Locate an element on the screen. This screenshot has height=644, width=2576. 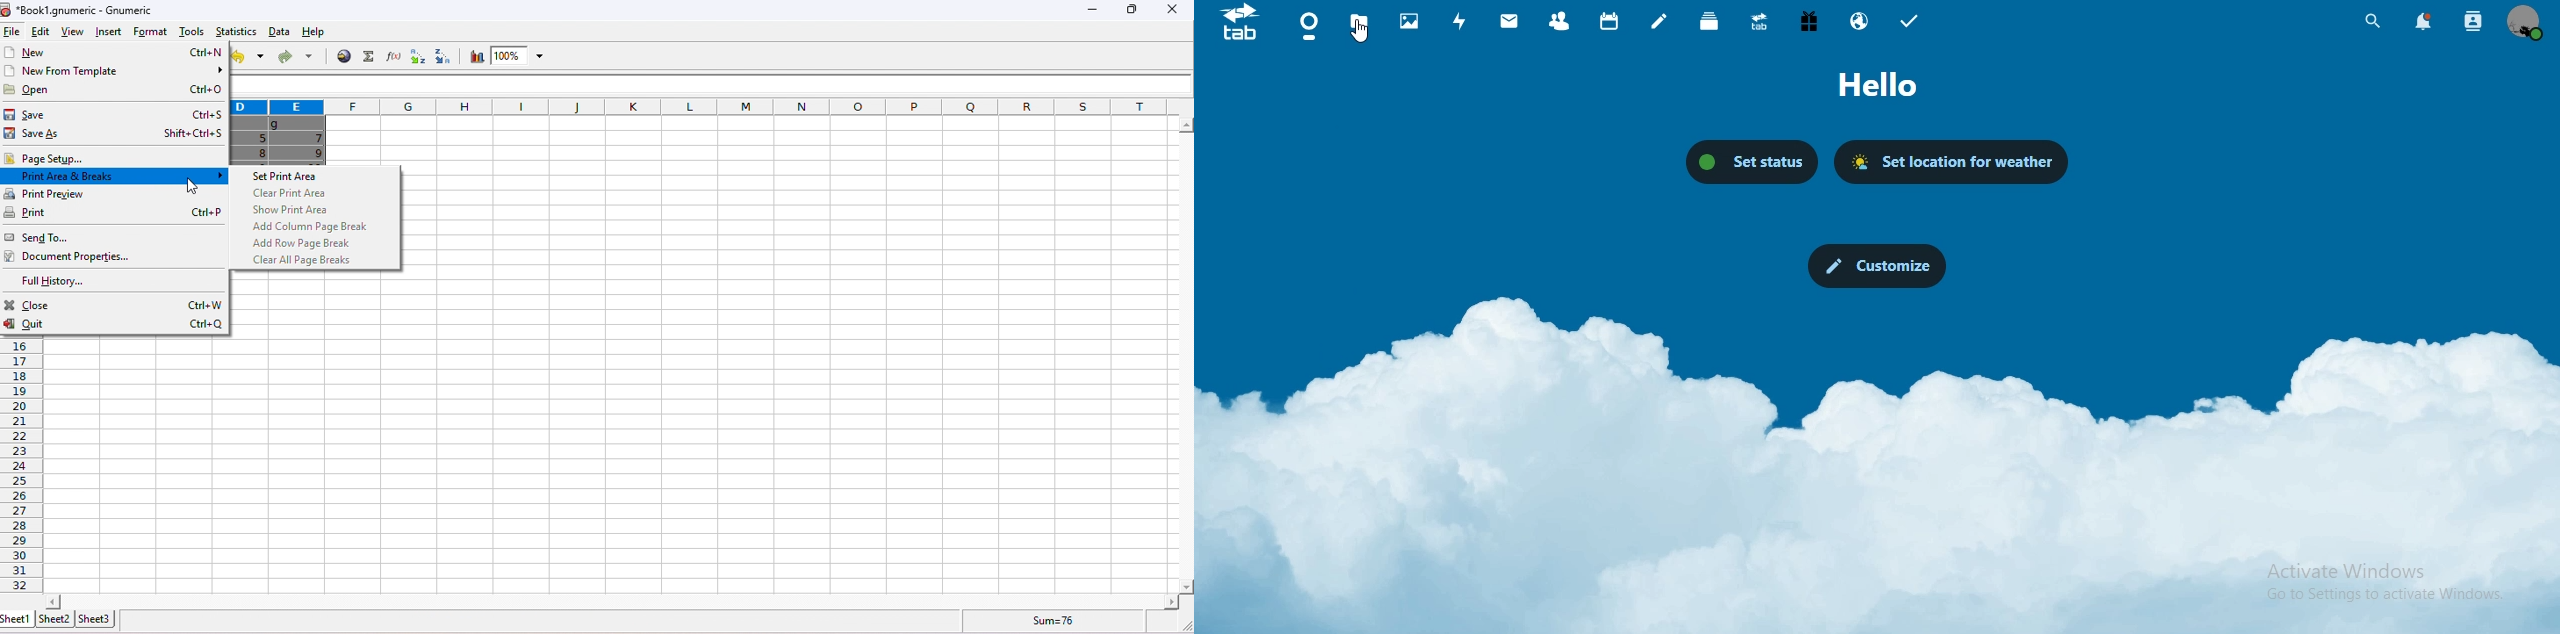
notifications is located at coordinates (2424, 21).